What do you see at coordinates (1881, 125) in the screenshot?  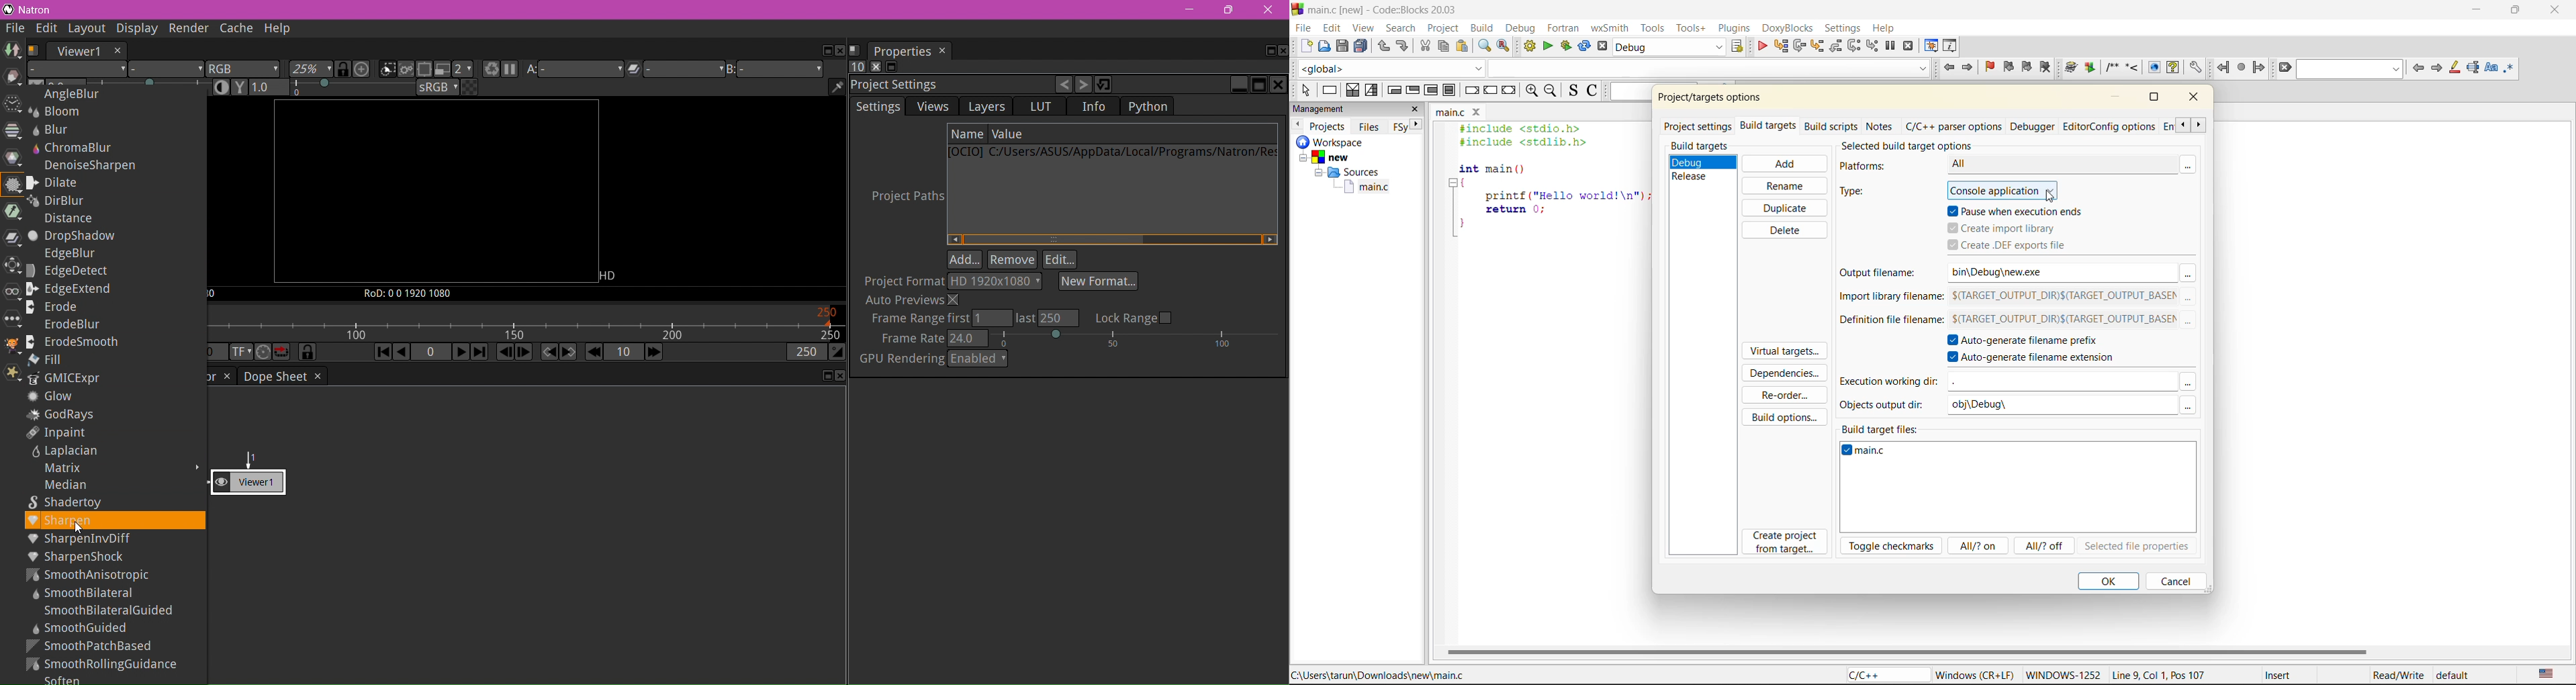 I see `notes` at bounding box center [1881, 125].